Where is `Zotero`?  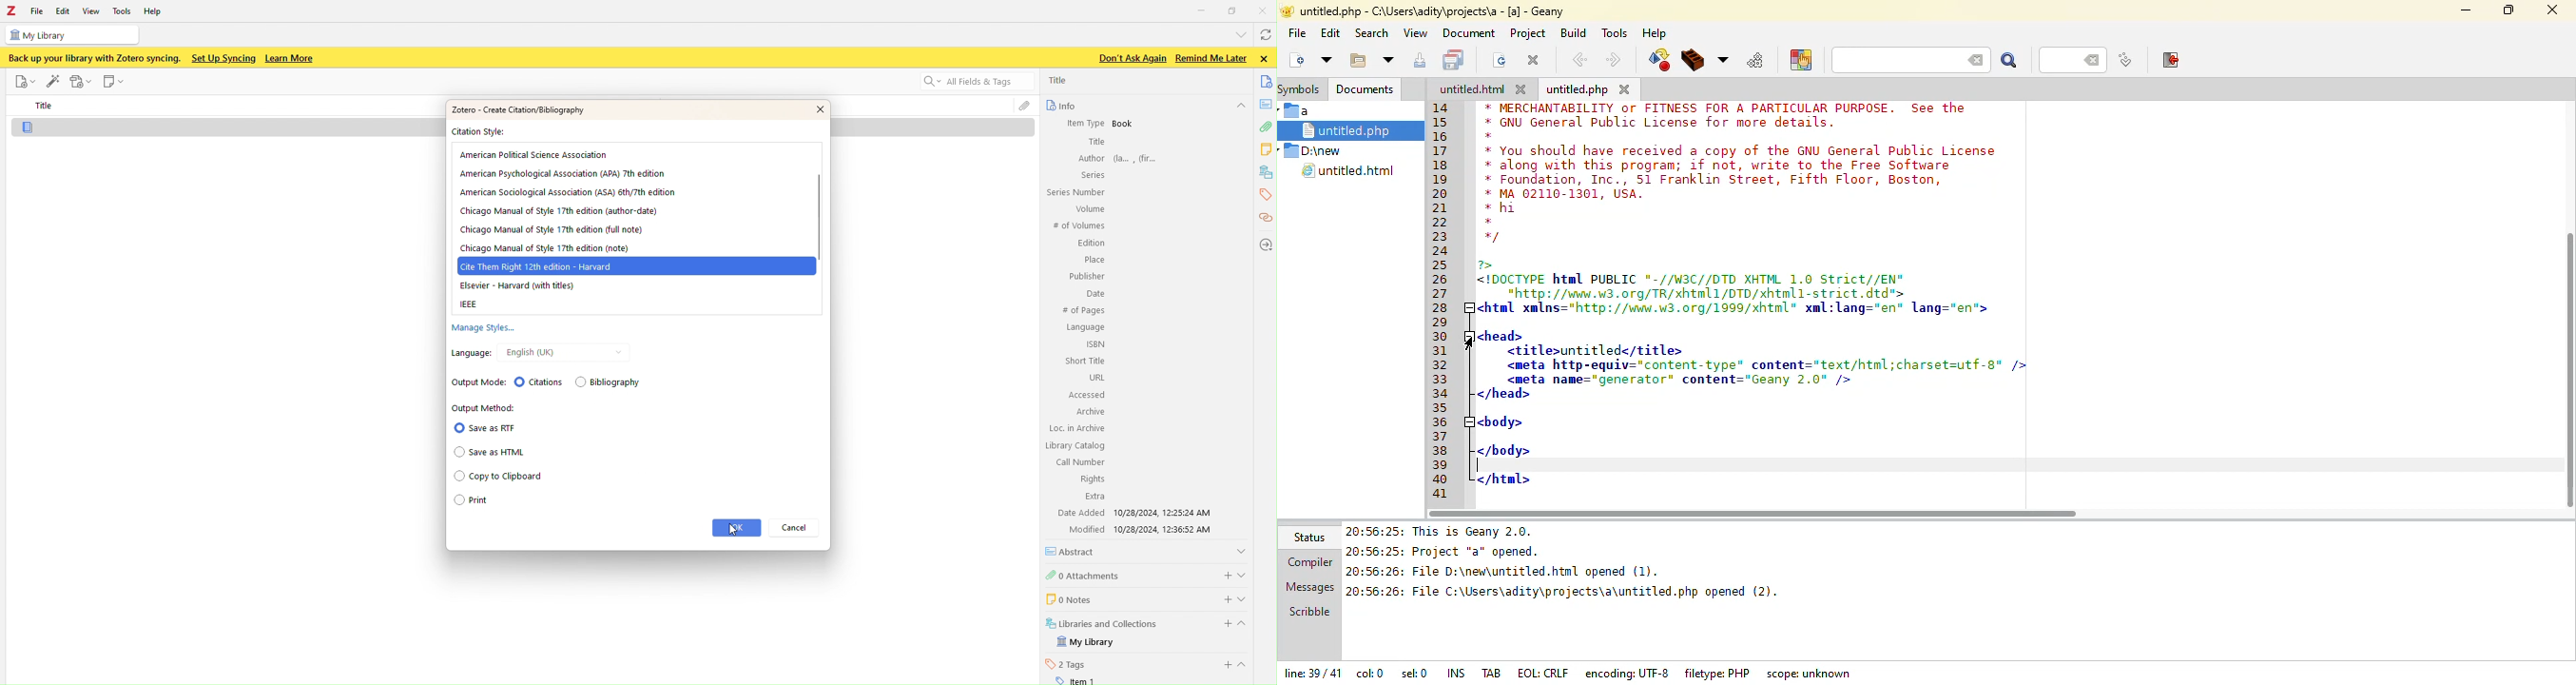 Zotero is located at coordinates (11, 11).